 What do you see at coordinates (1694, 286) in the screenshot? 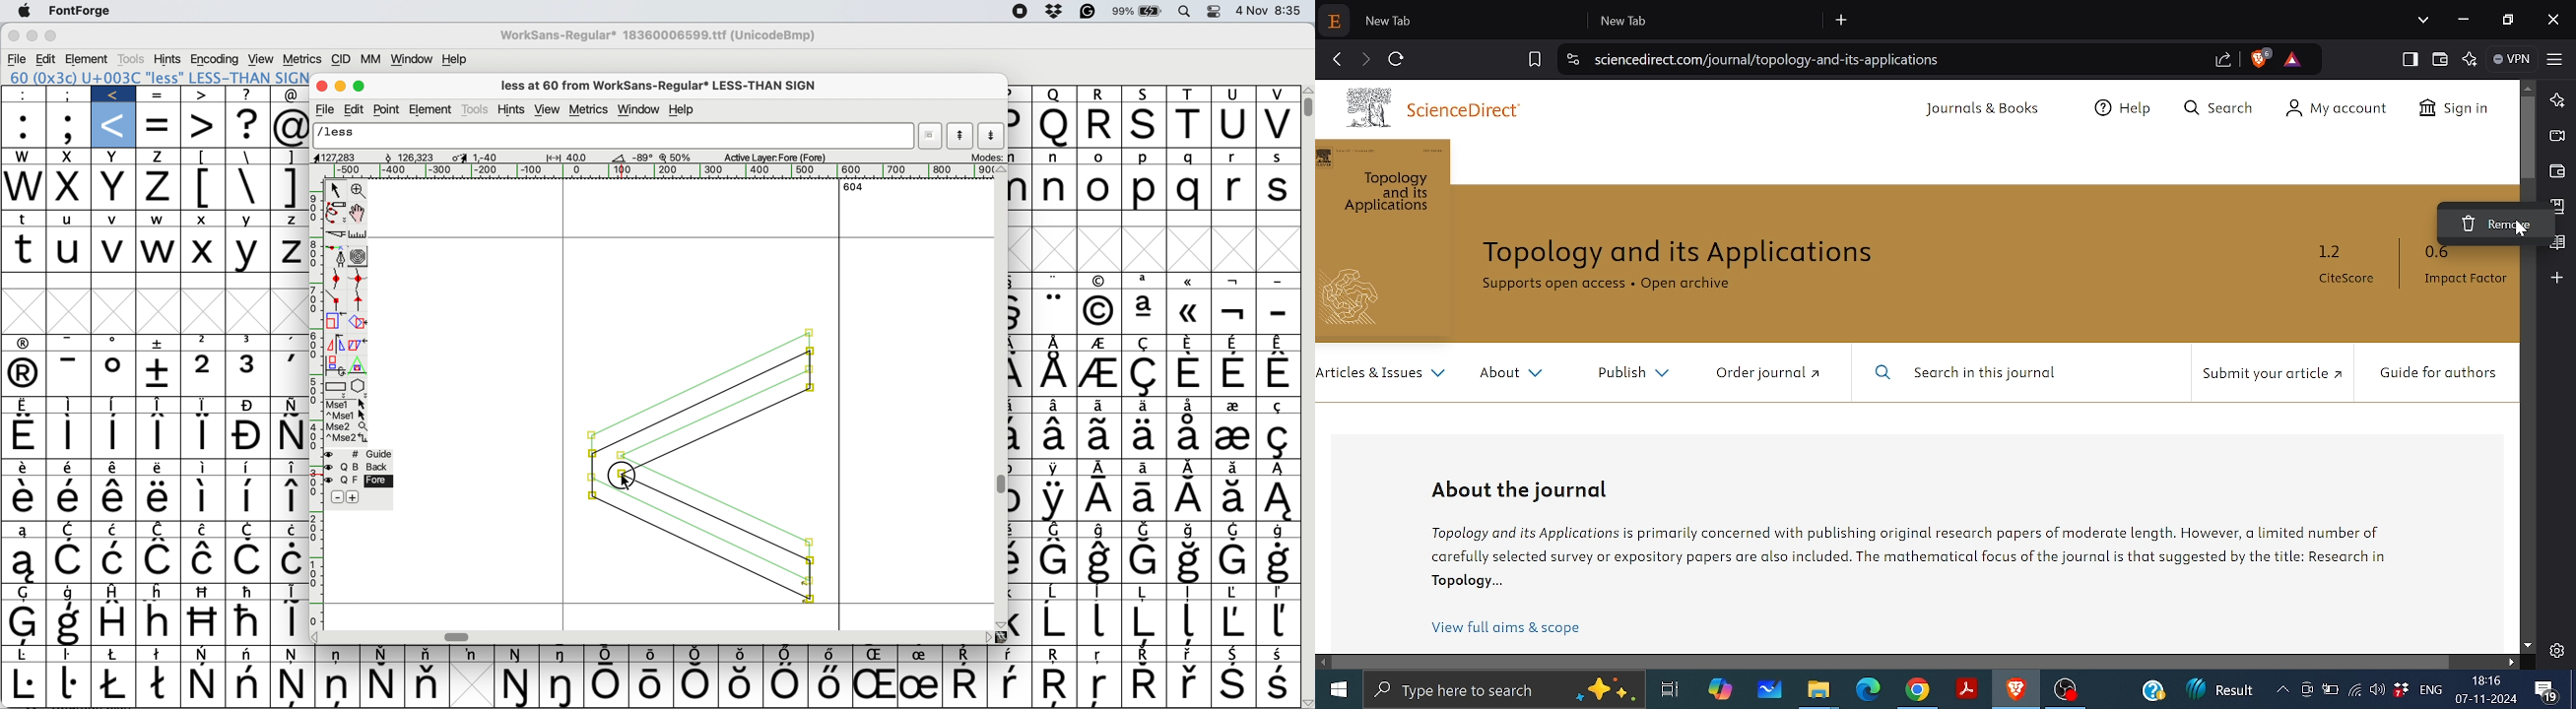
I see `Open Archive` at bounding box center [1694, 286].